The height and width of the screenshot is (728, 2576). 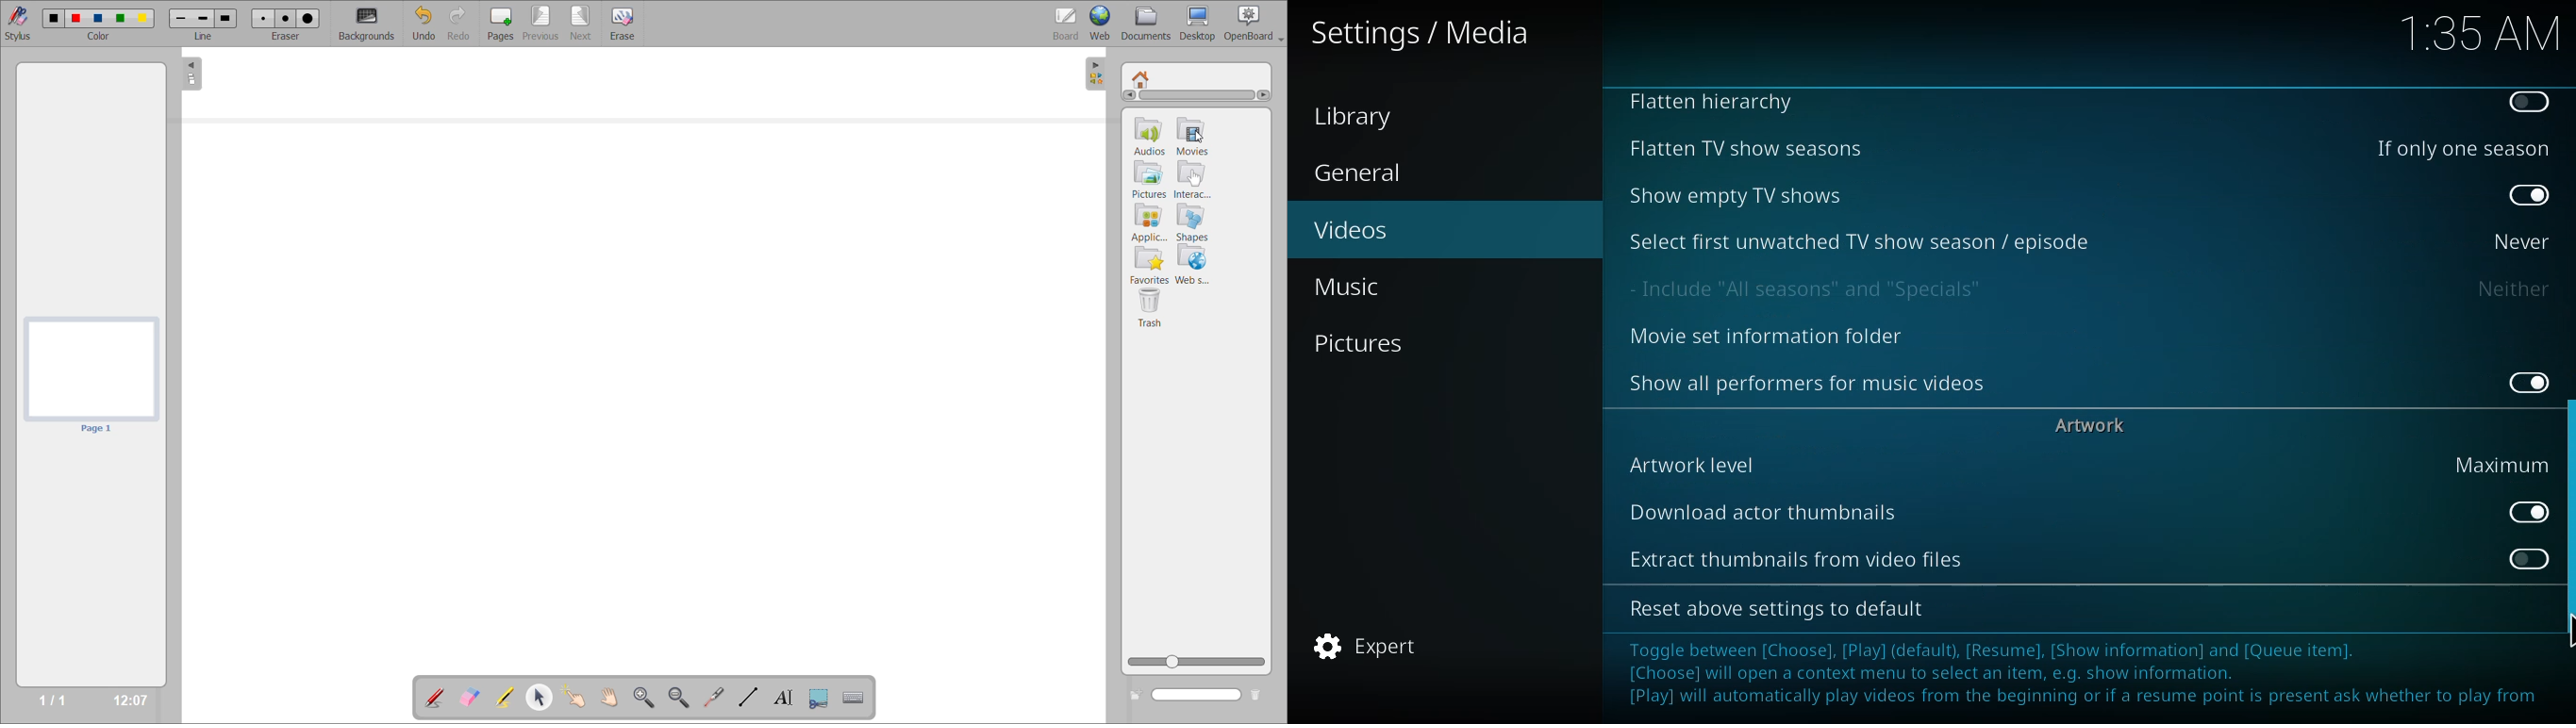 I want to click on backgrounds, so click(x=369, y=23).